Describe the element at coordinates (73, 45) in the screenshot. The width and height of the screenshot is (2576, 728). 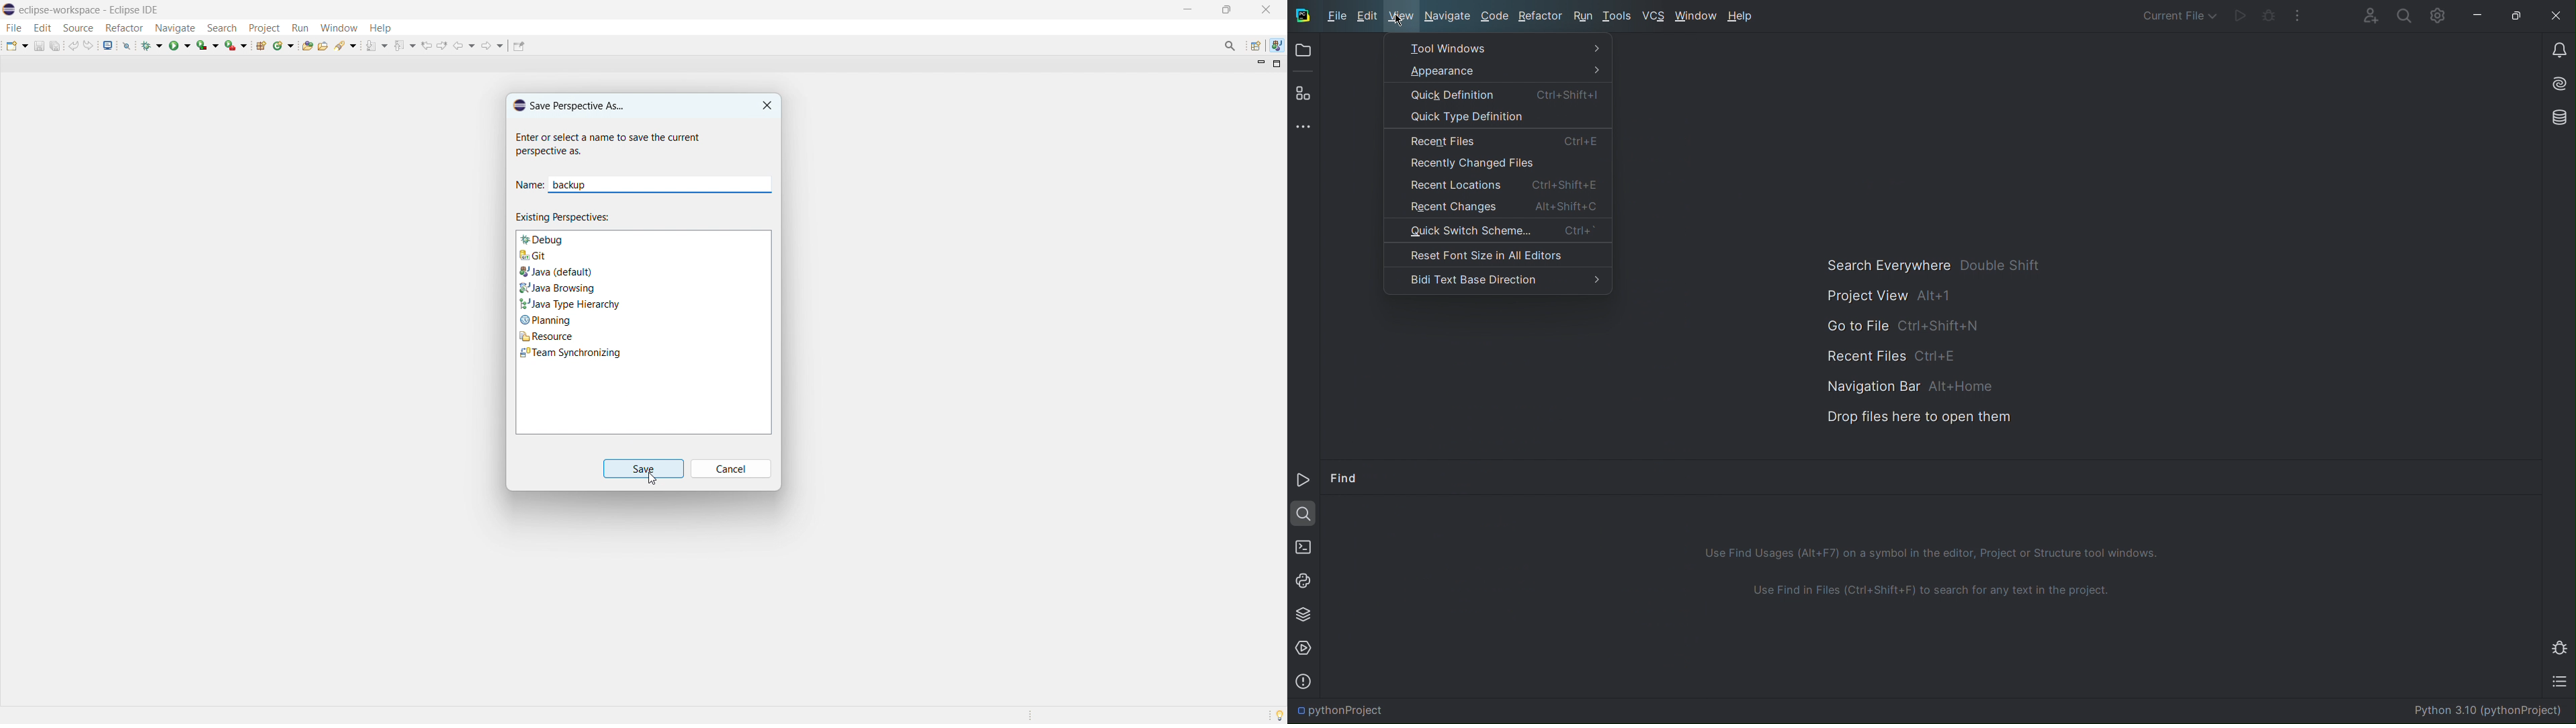
I see `undo` at that location.